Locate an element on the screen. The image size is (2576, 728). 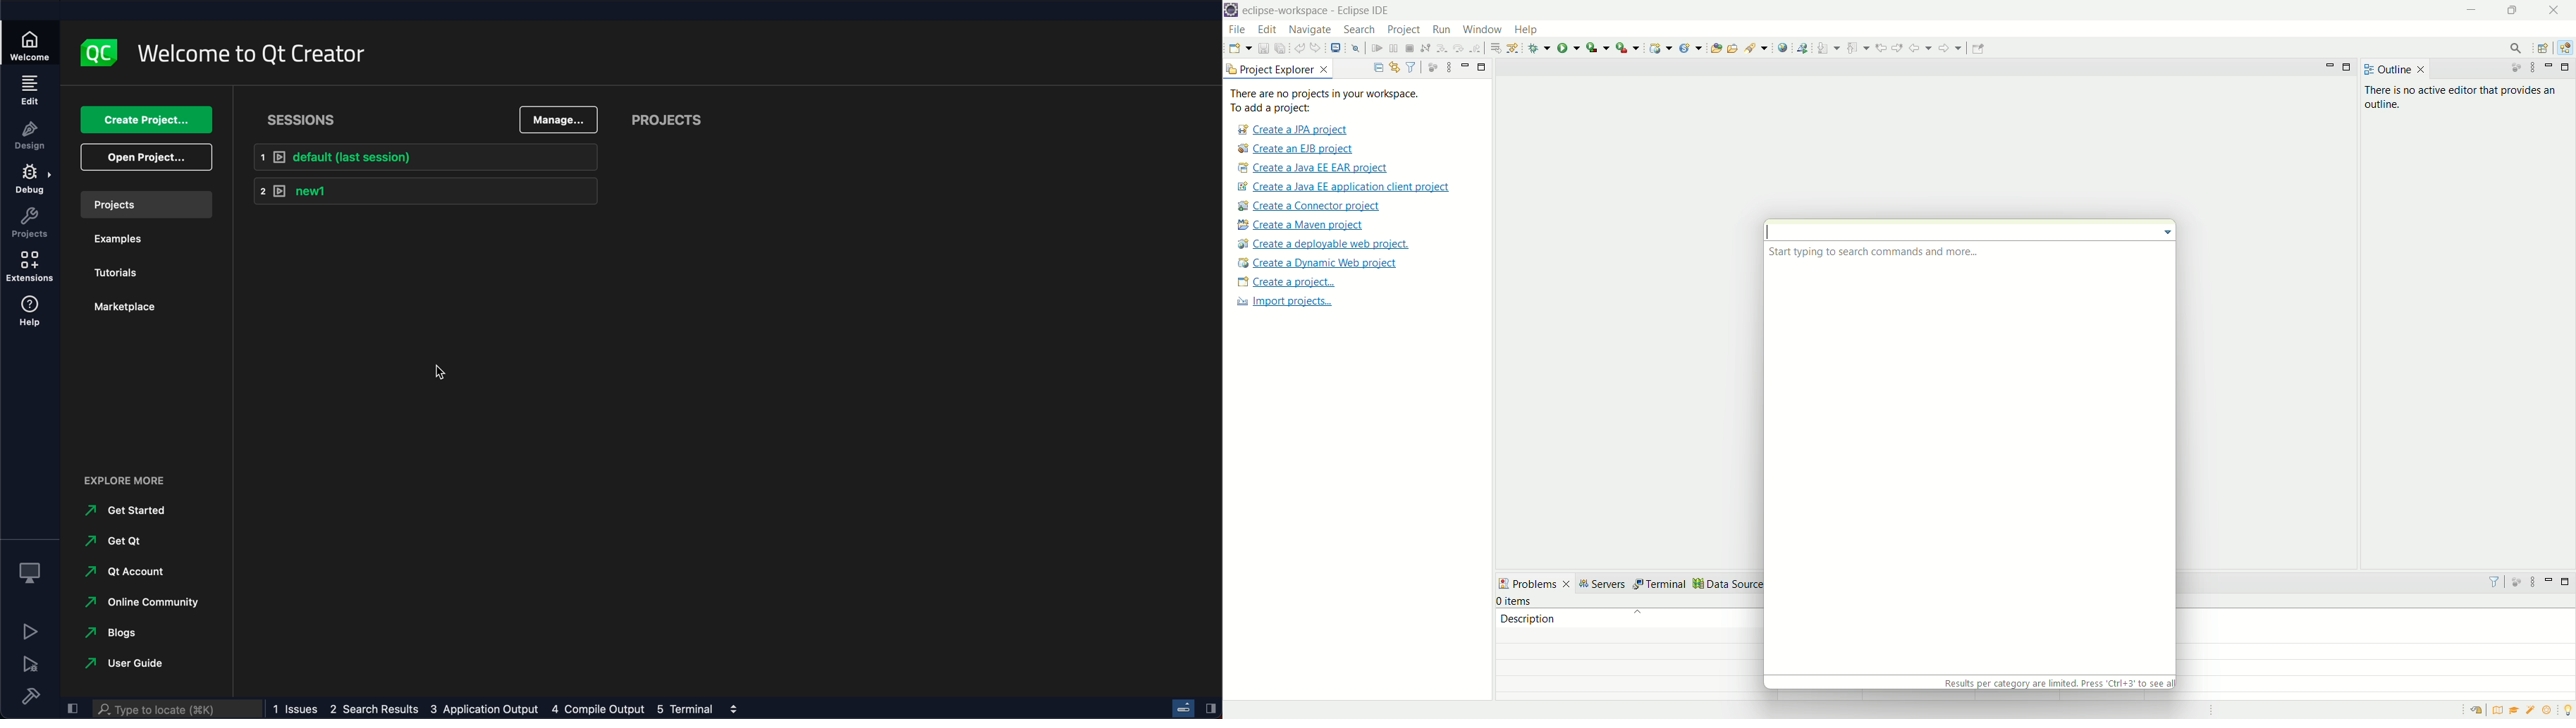
close slidebar is located at coordinates (1211, 708).